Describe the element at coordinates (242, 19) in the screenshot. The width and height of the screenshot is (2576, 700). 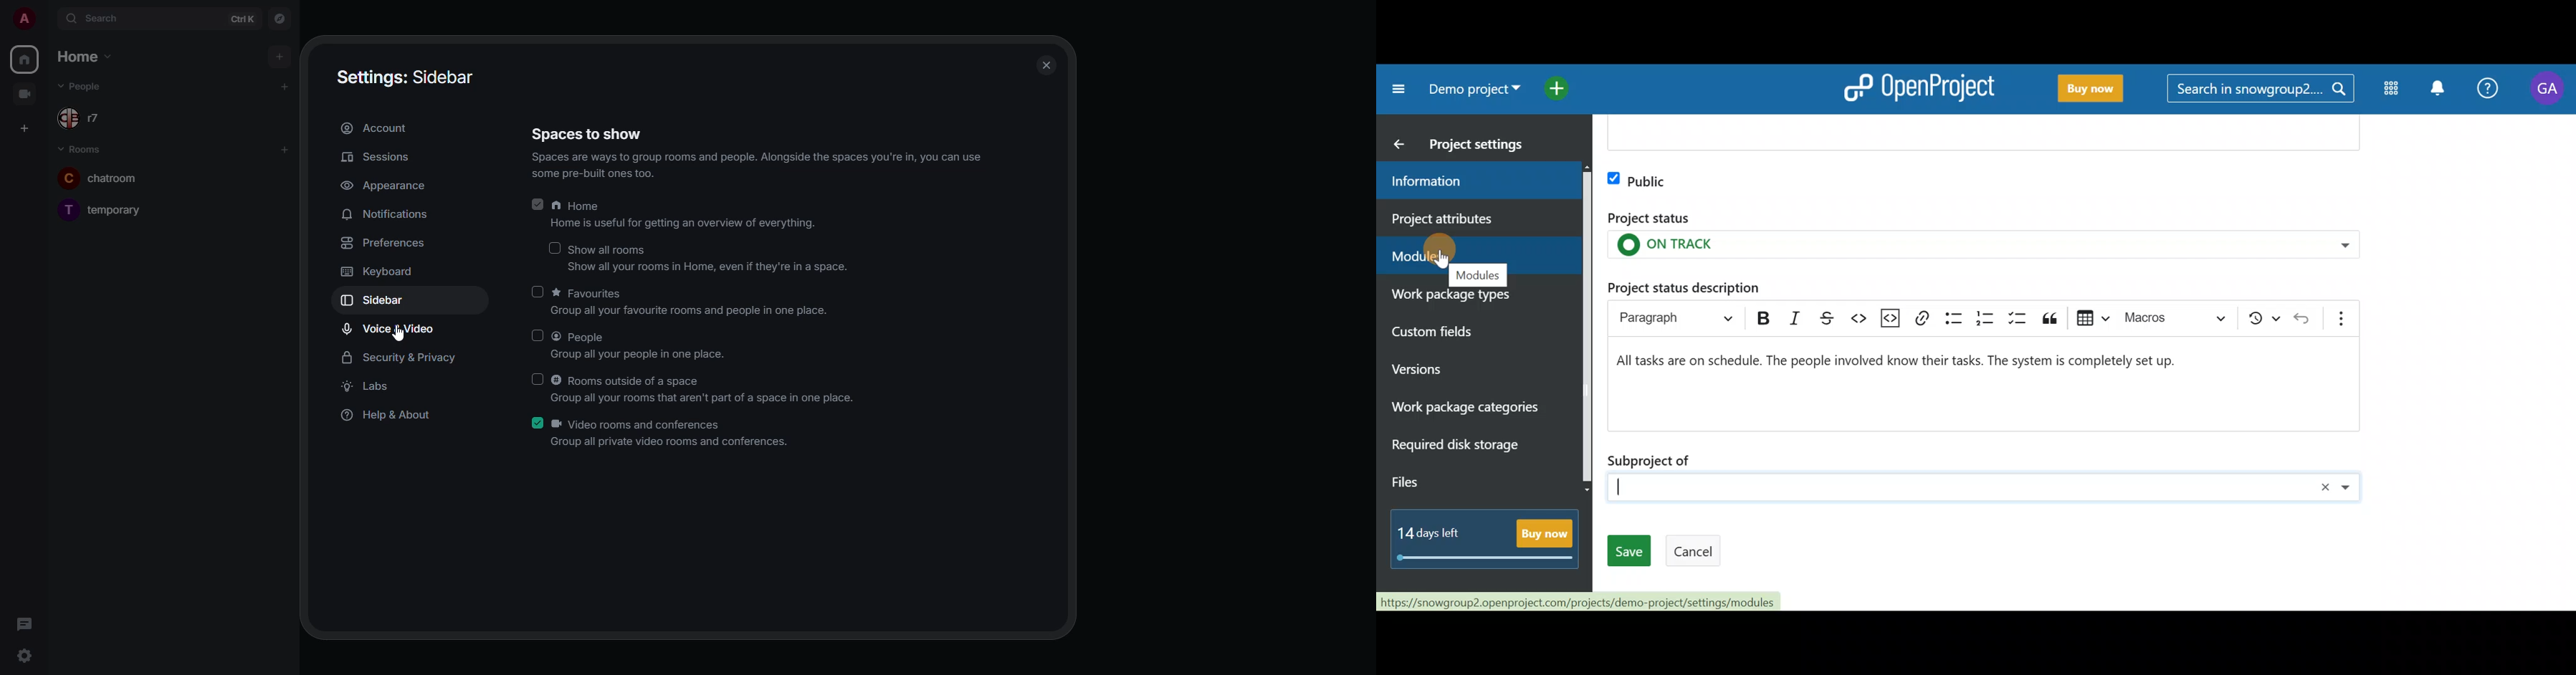
I see `ctrl K` at that location.